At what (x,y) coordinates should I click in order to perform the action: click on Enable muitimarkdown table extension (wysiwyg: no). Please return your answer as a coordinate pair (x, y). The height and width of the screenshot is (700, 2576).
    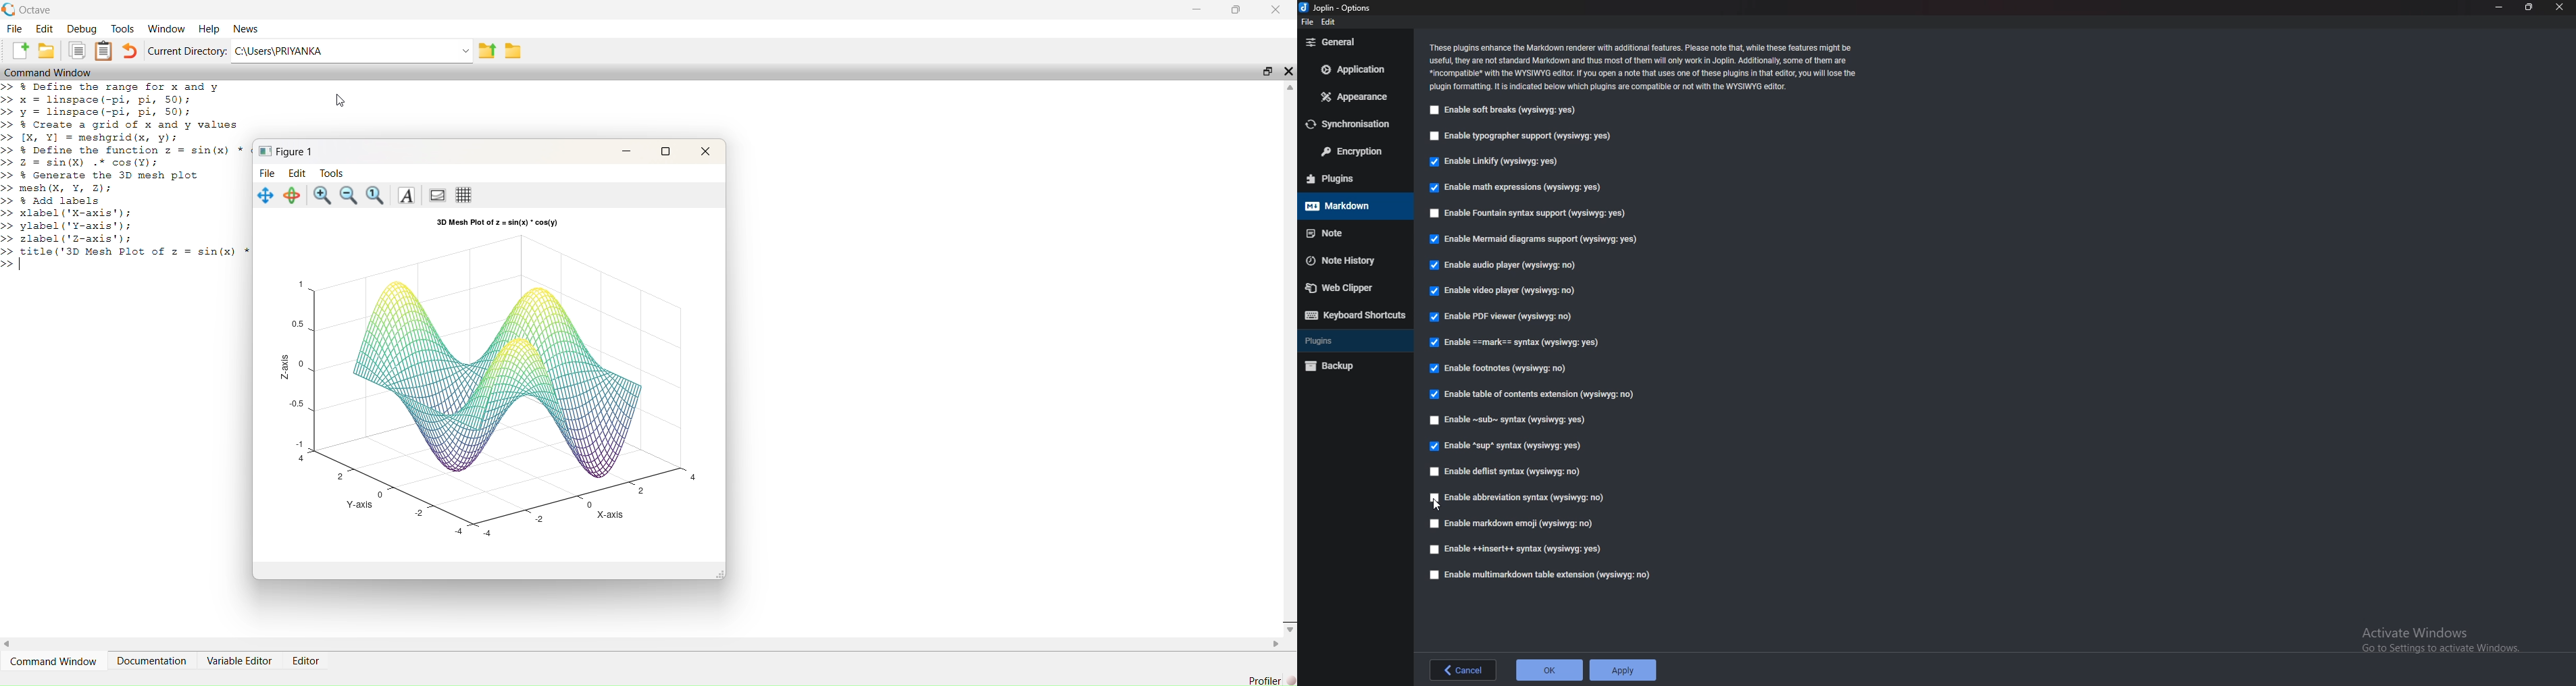
    Looking at the image, I should click on (1540, 574).